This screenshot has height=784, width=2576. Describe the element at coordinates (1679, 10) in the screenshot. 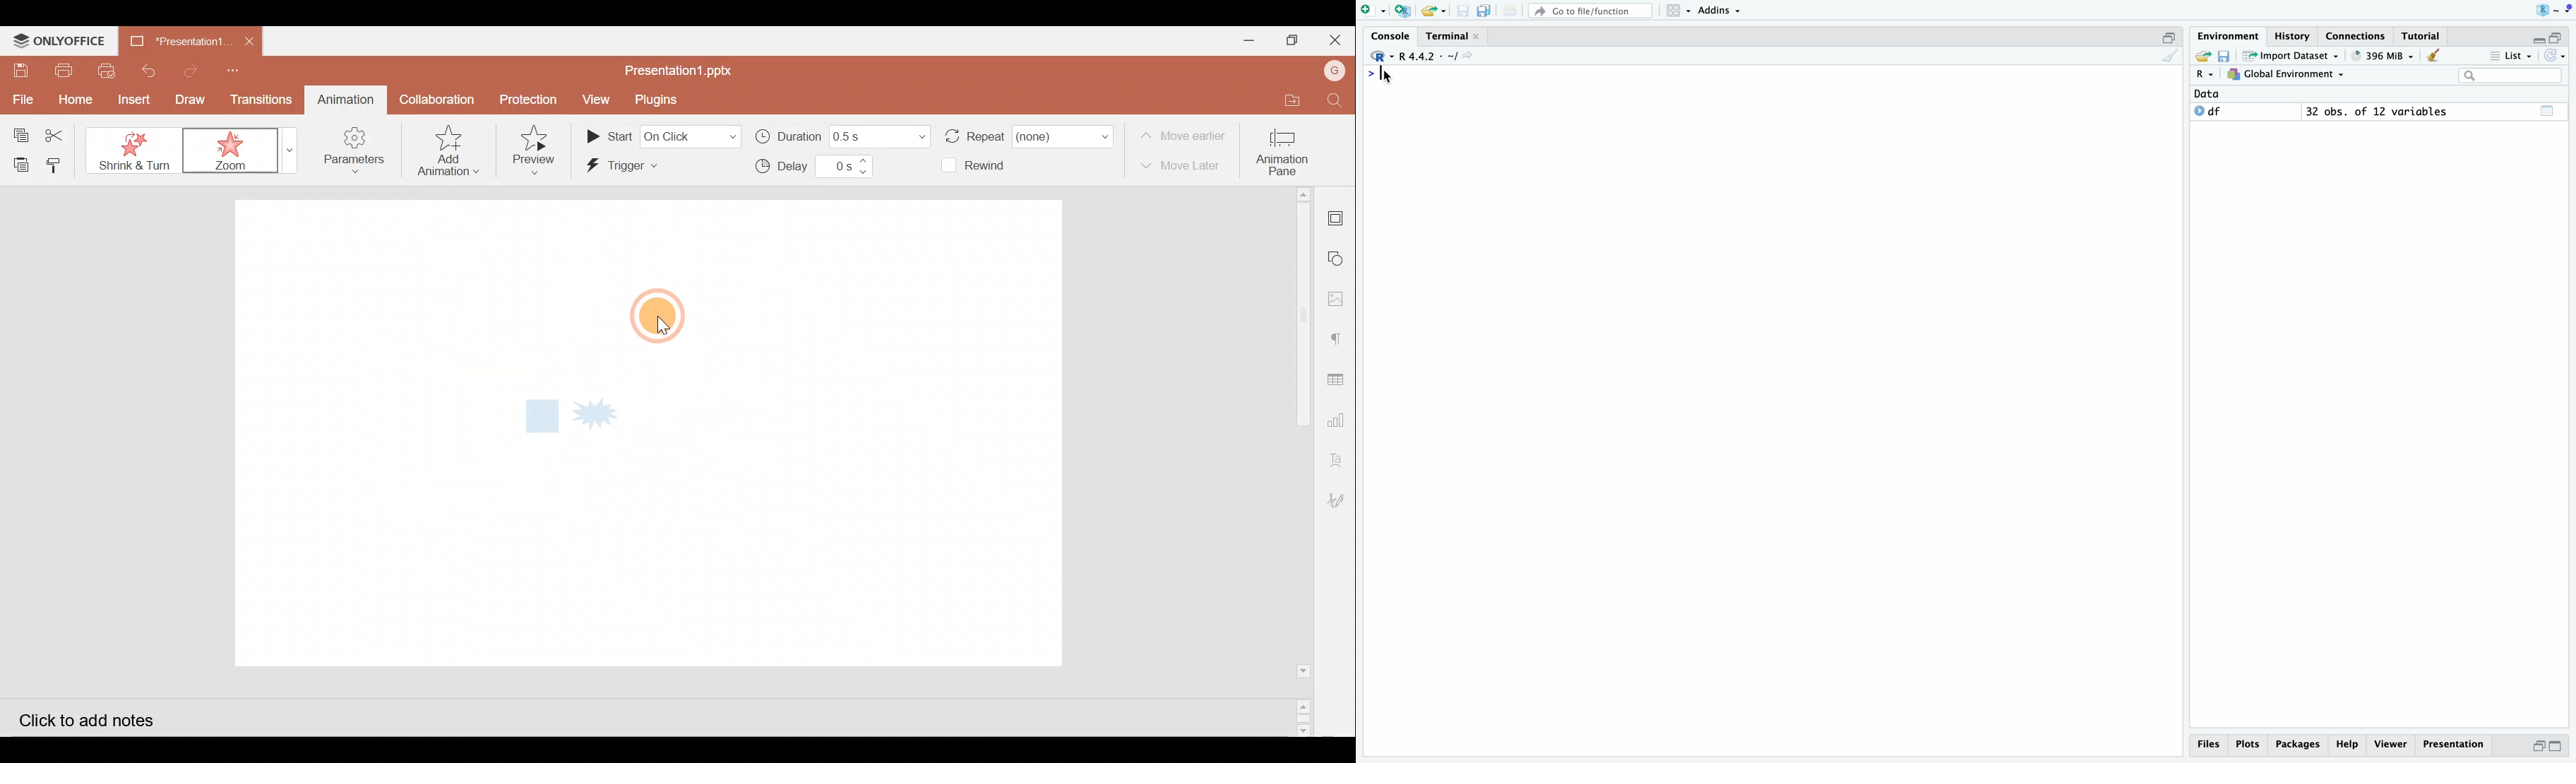

I see `grid` at that location.